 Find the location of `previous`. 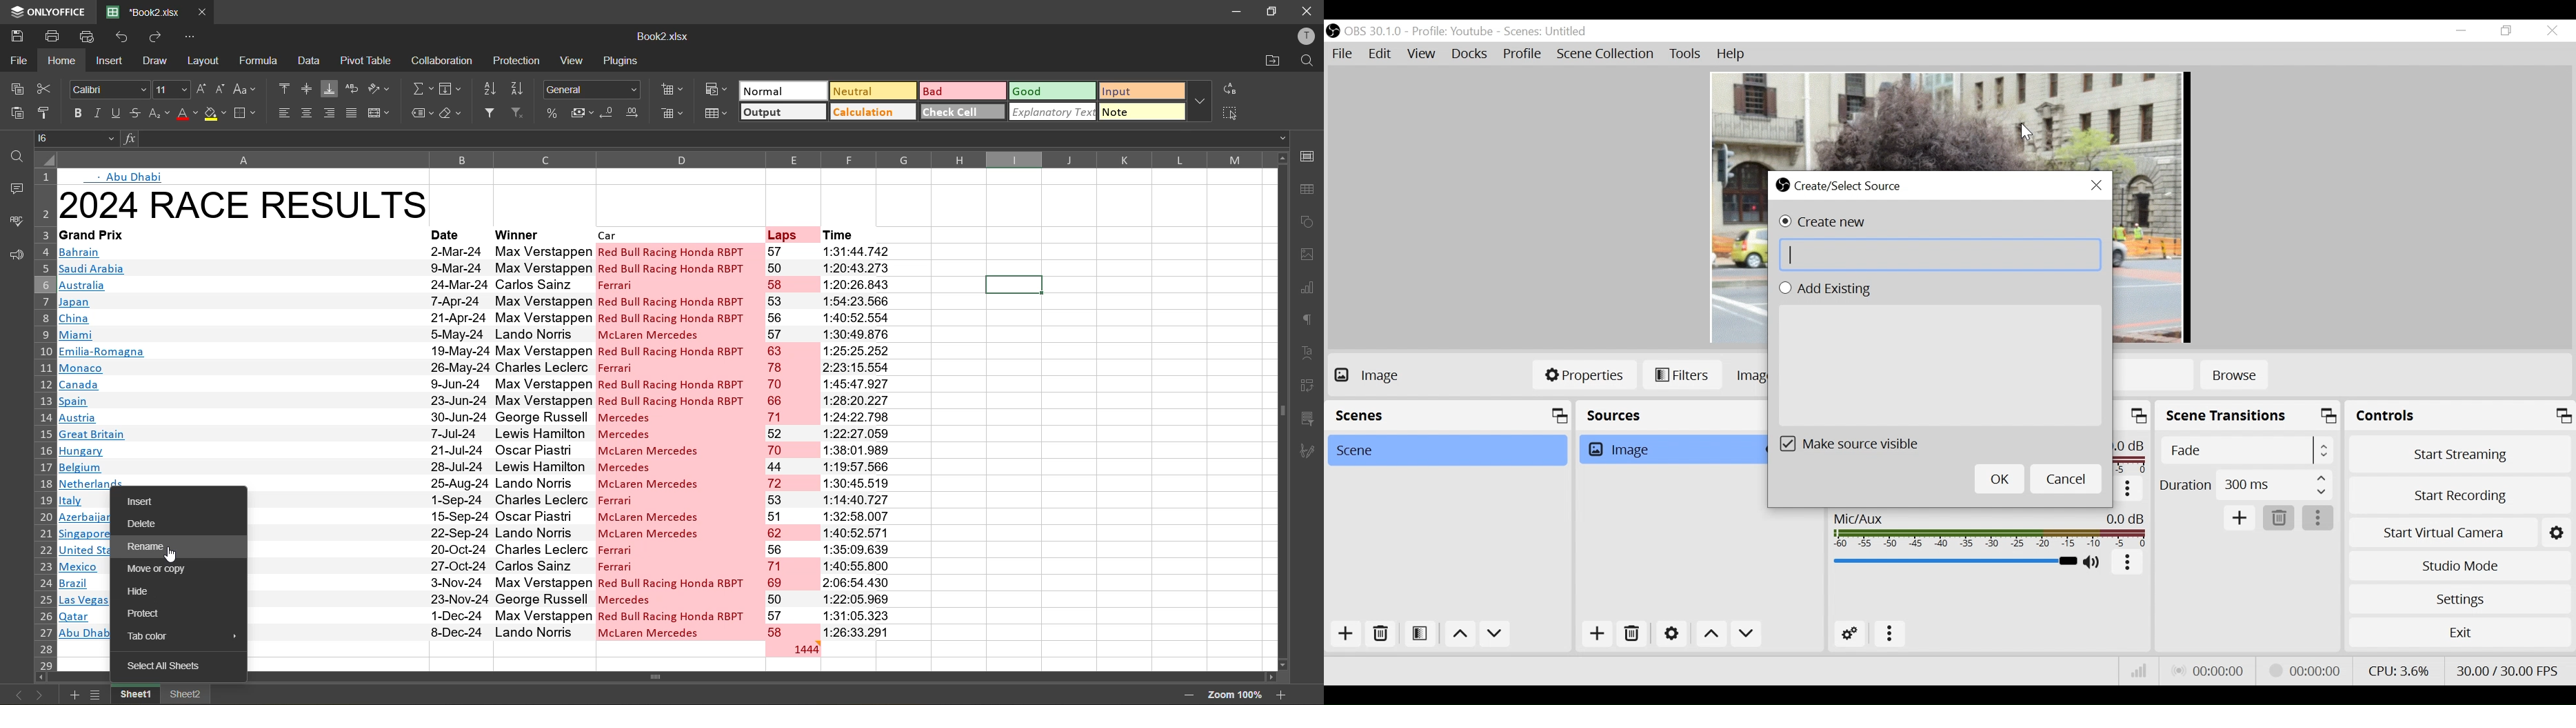

previous is located at coordinates (15, 695).